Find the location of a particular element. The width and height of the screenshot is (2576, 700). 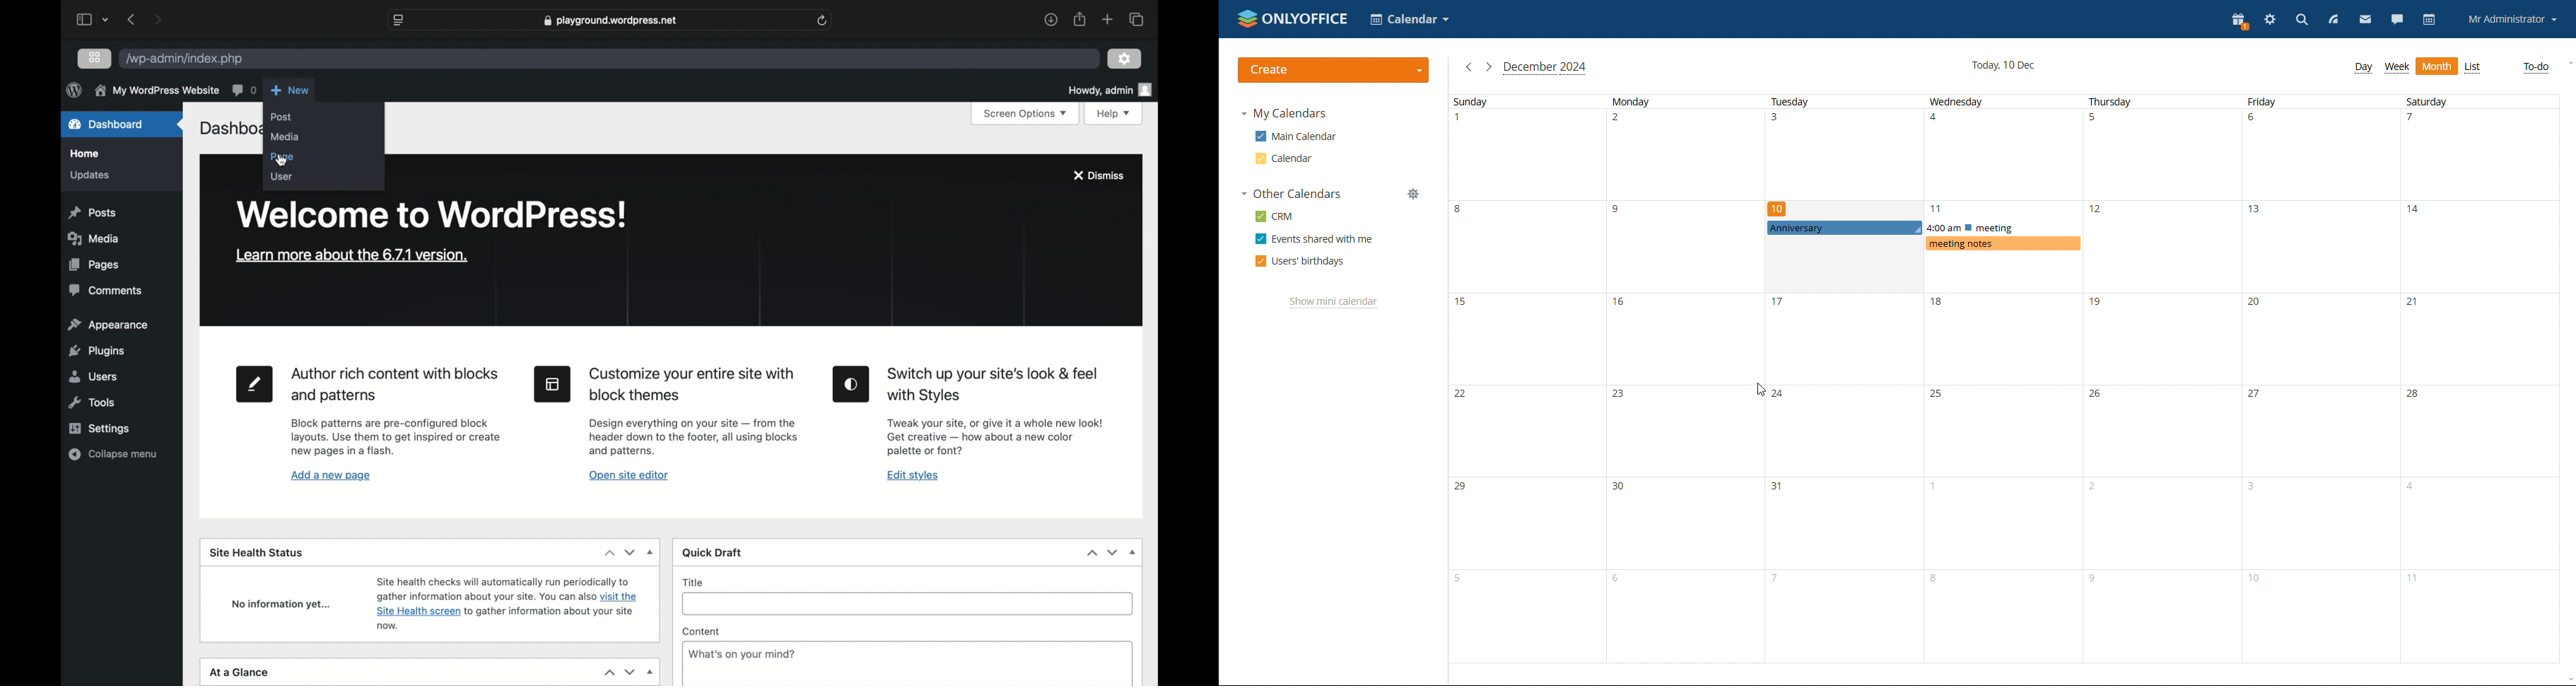

home is located at coordinates (84, 154).